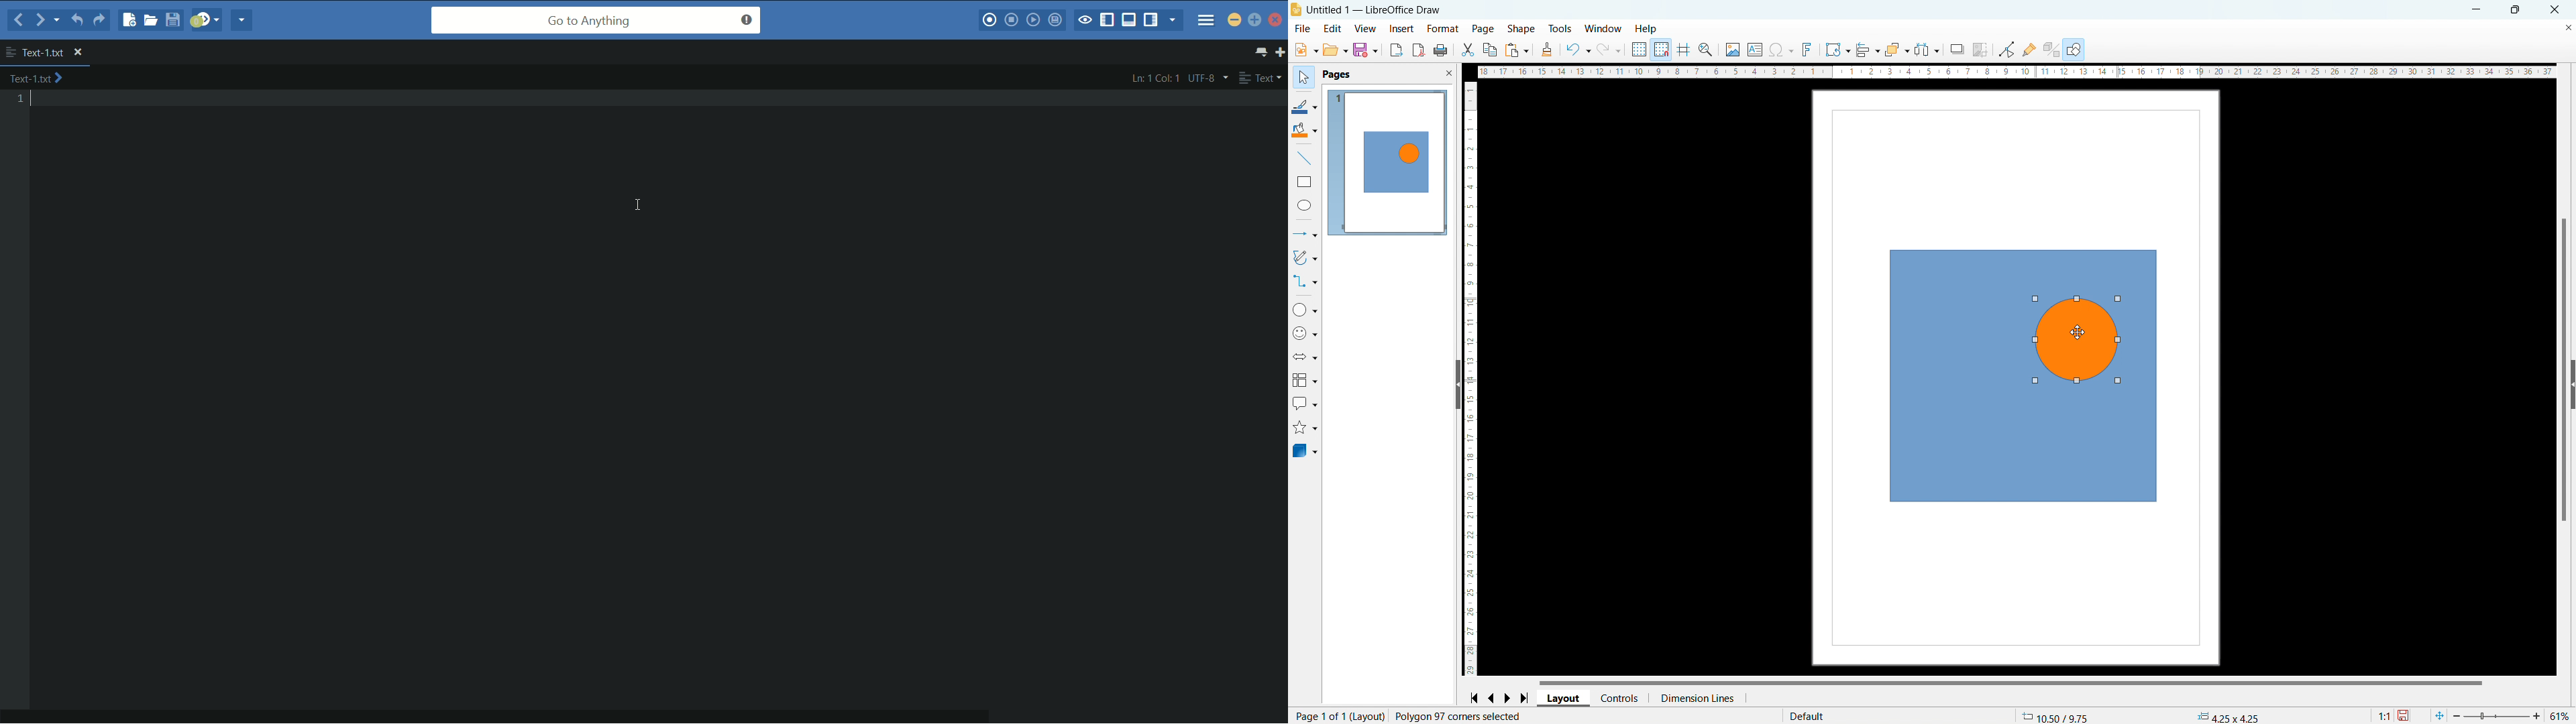 The width and height of the screenshot is (2576, 728). I want to click on undo, so click(1578, 49).